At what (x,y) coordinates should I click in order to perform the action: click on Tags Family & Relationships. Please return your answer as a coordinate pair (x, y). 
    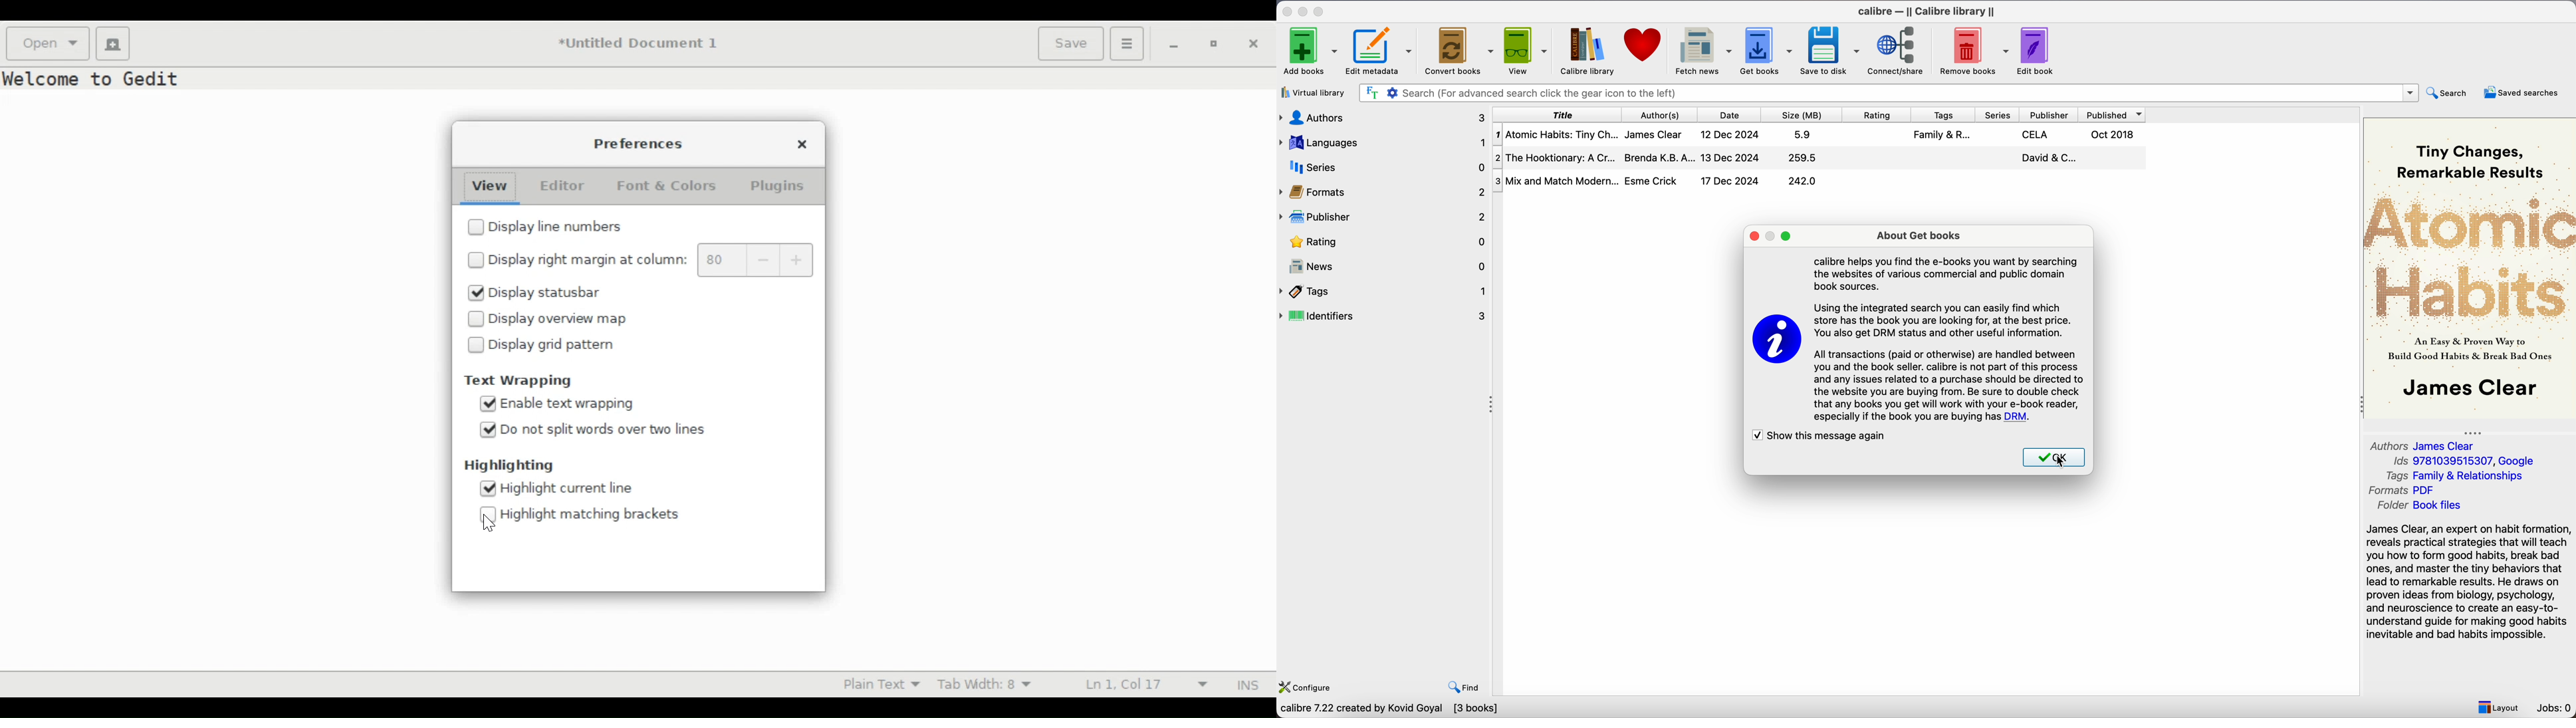
    Looking at the image, I should click on (2454, 477).